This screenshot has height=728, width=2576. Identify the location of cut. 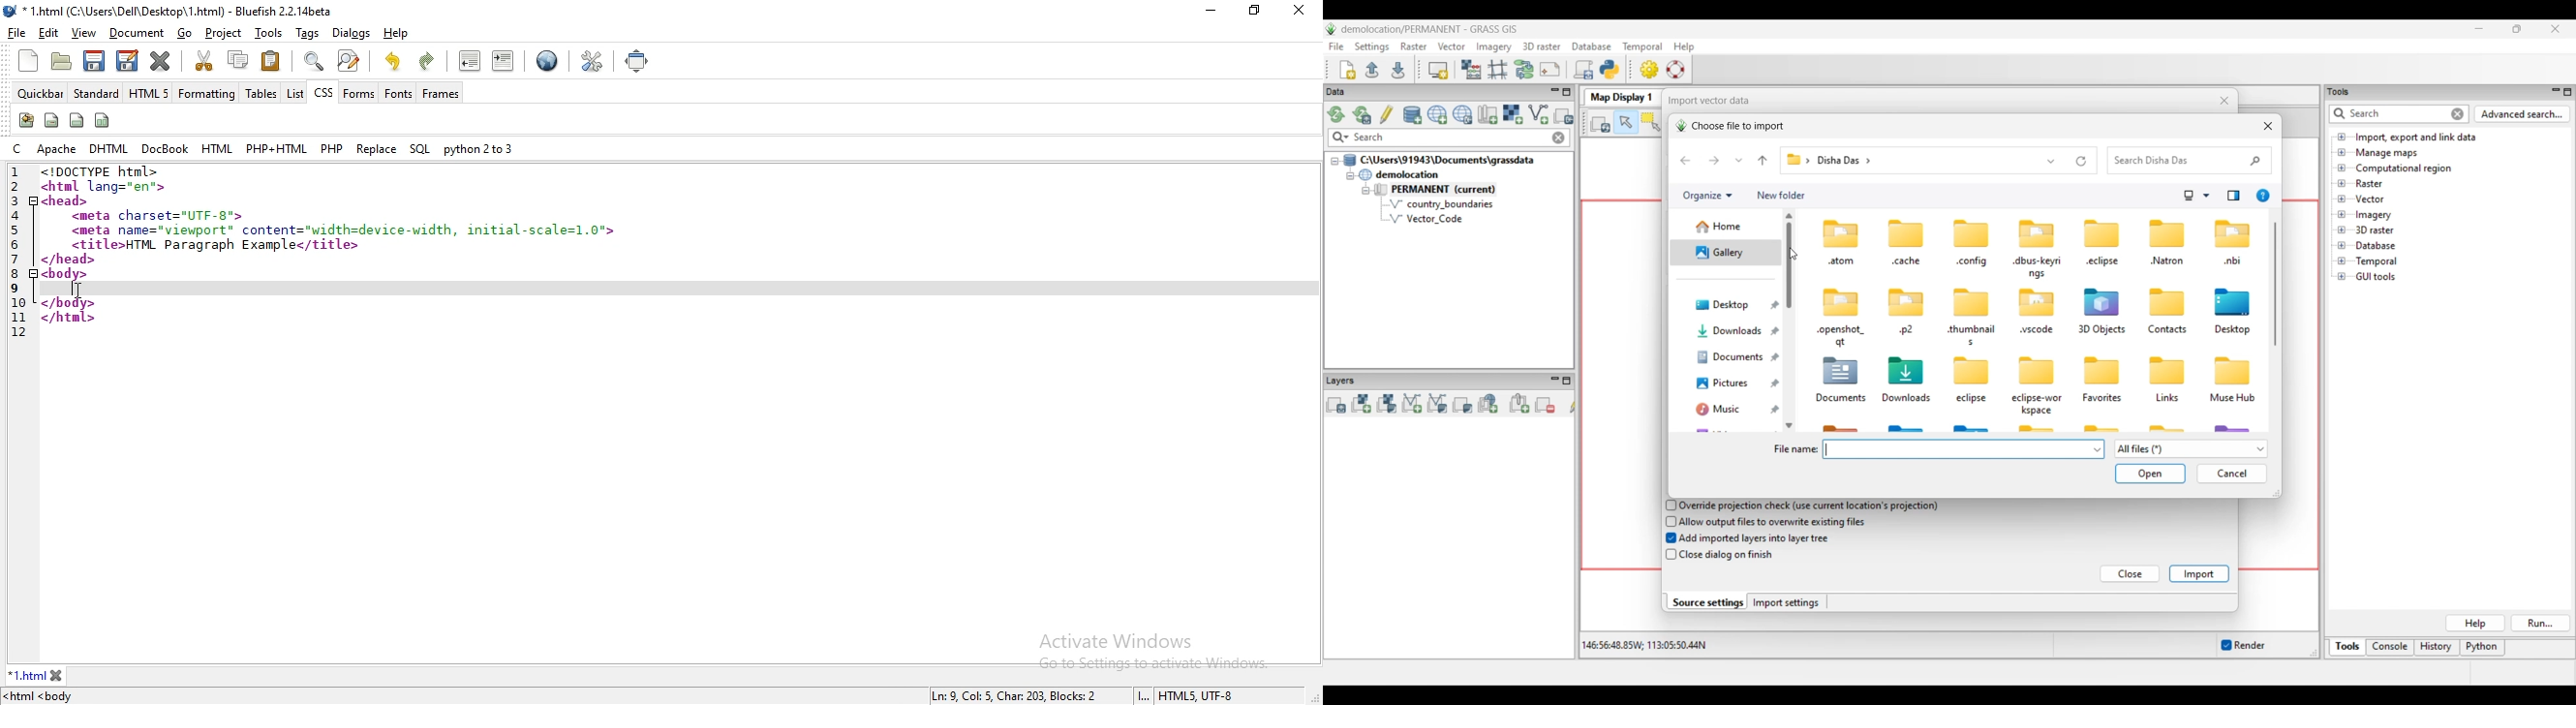
(204, 60).